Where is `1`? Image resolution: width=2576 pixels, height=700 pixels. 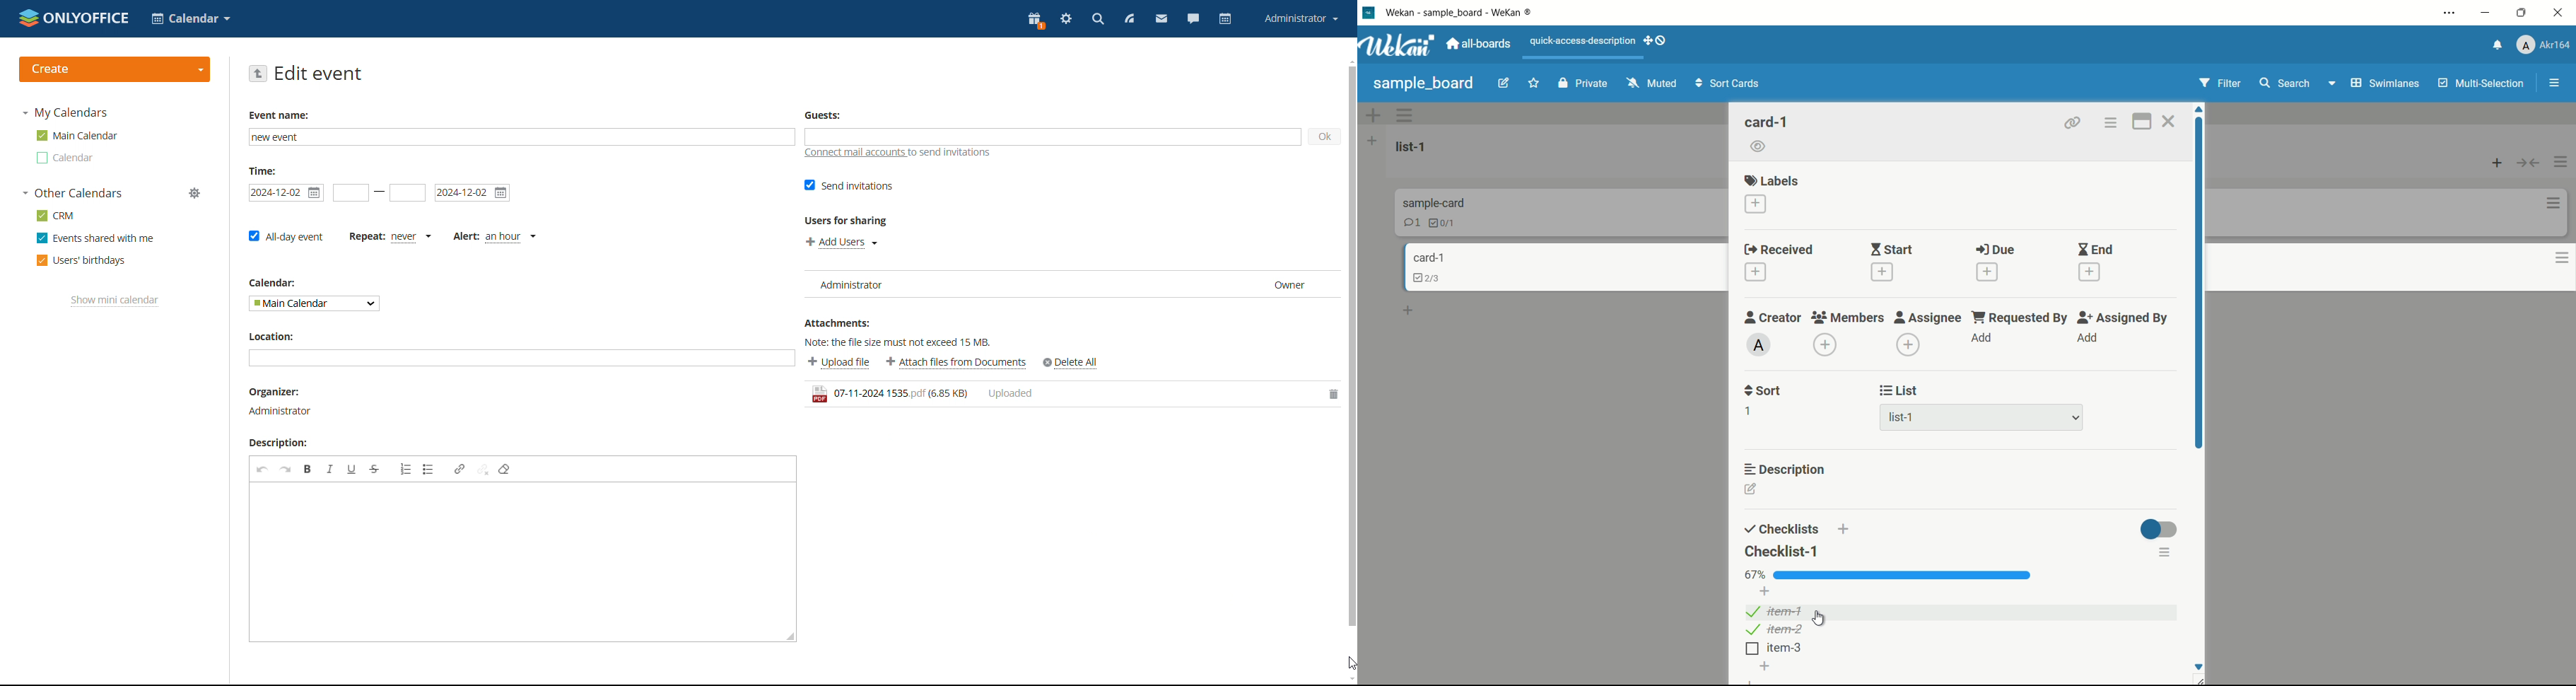
1 is located at coordinates (1748, 413).